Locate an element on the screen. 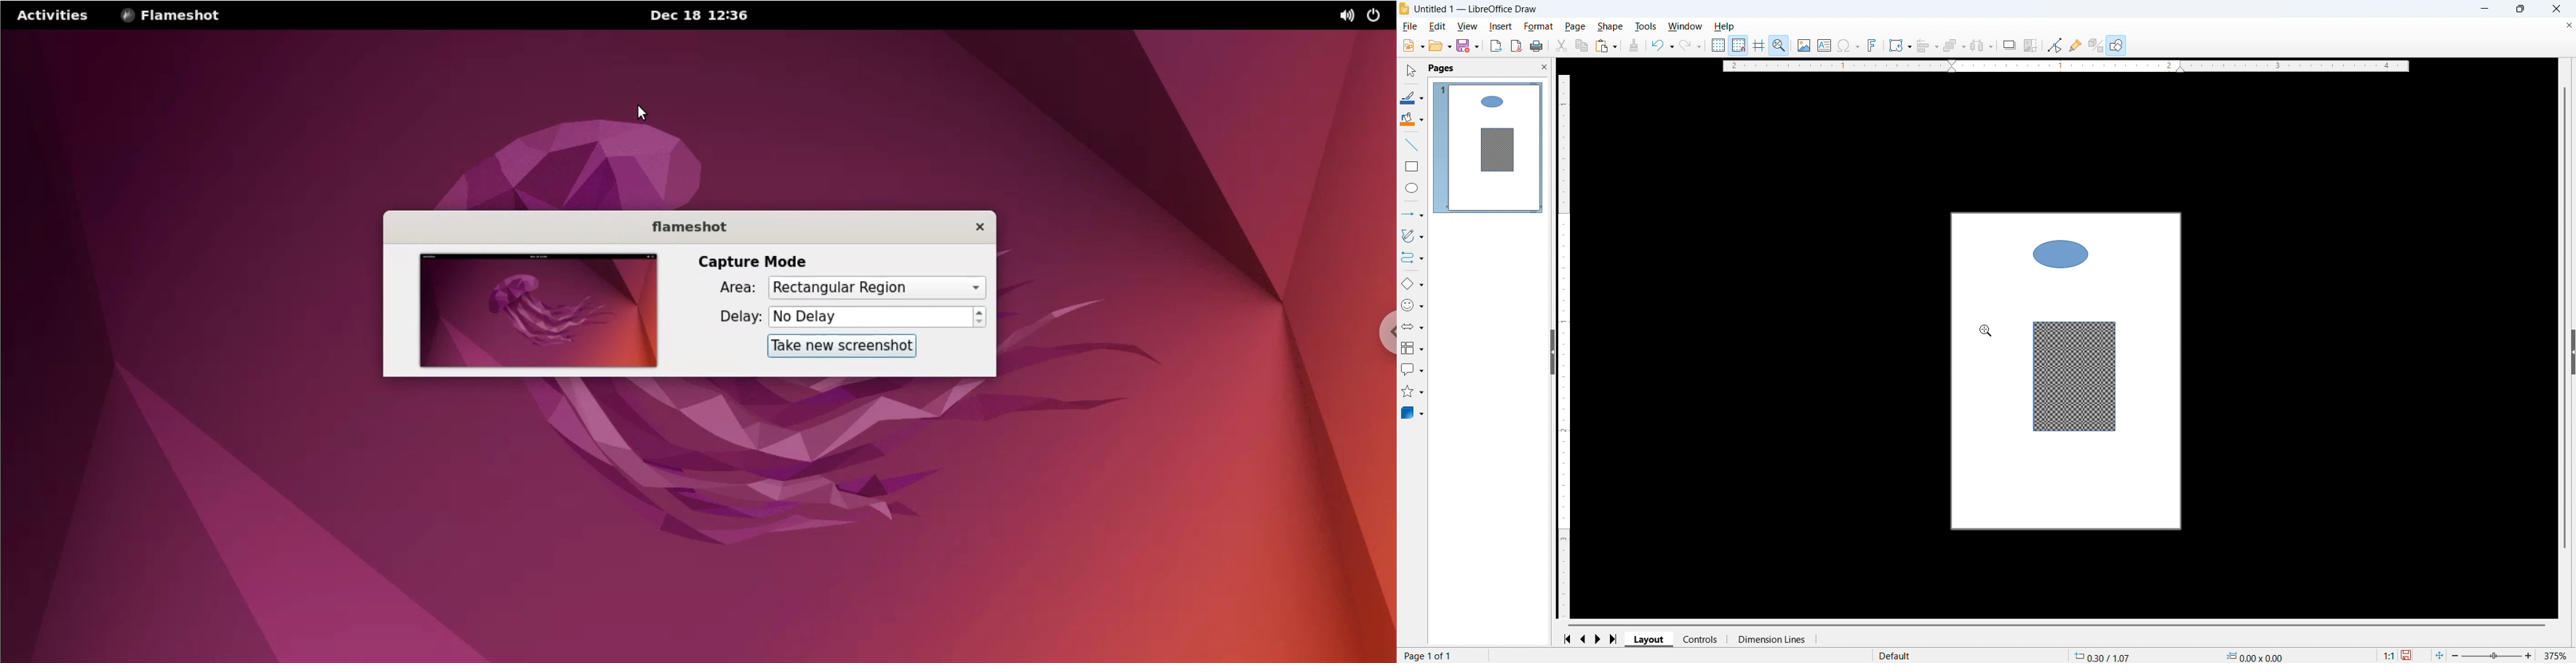 The width and height of the screenshot is (2576, 672). power settings menu is located at coordinates (1376, 15).